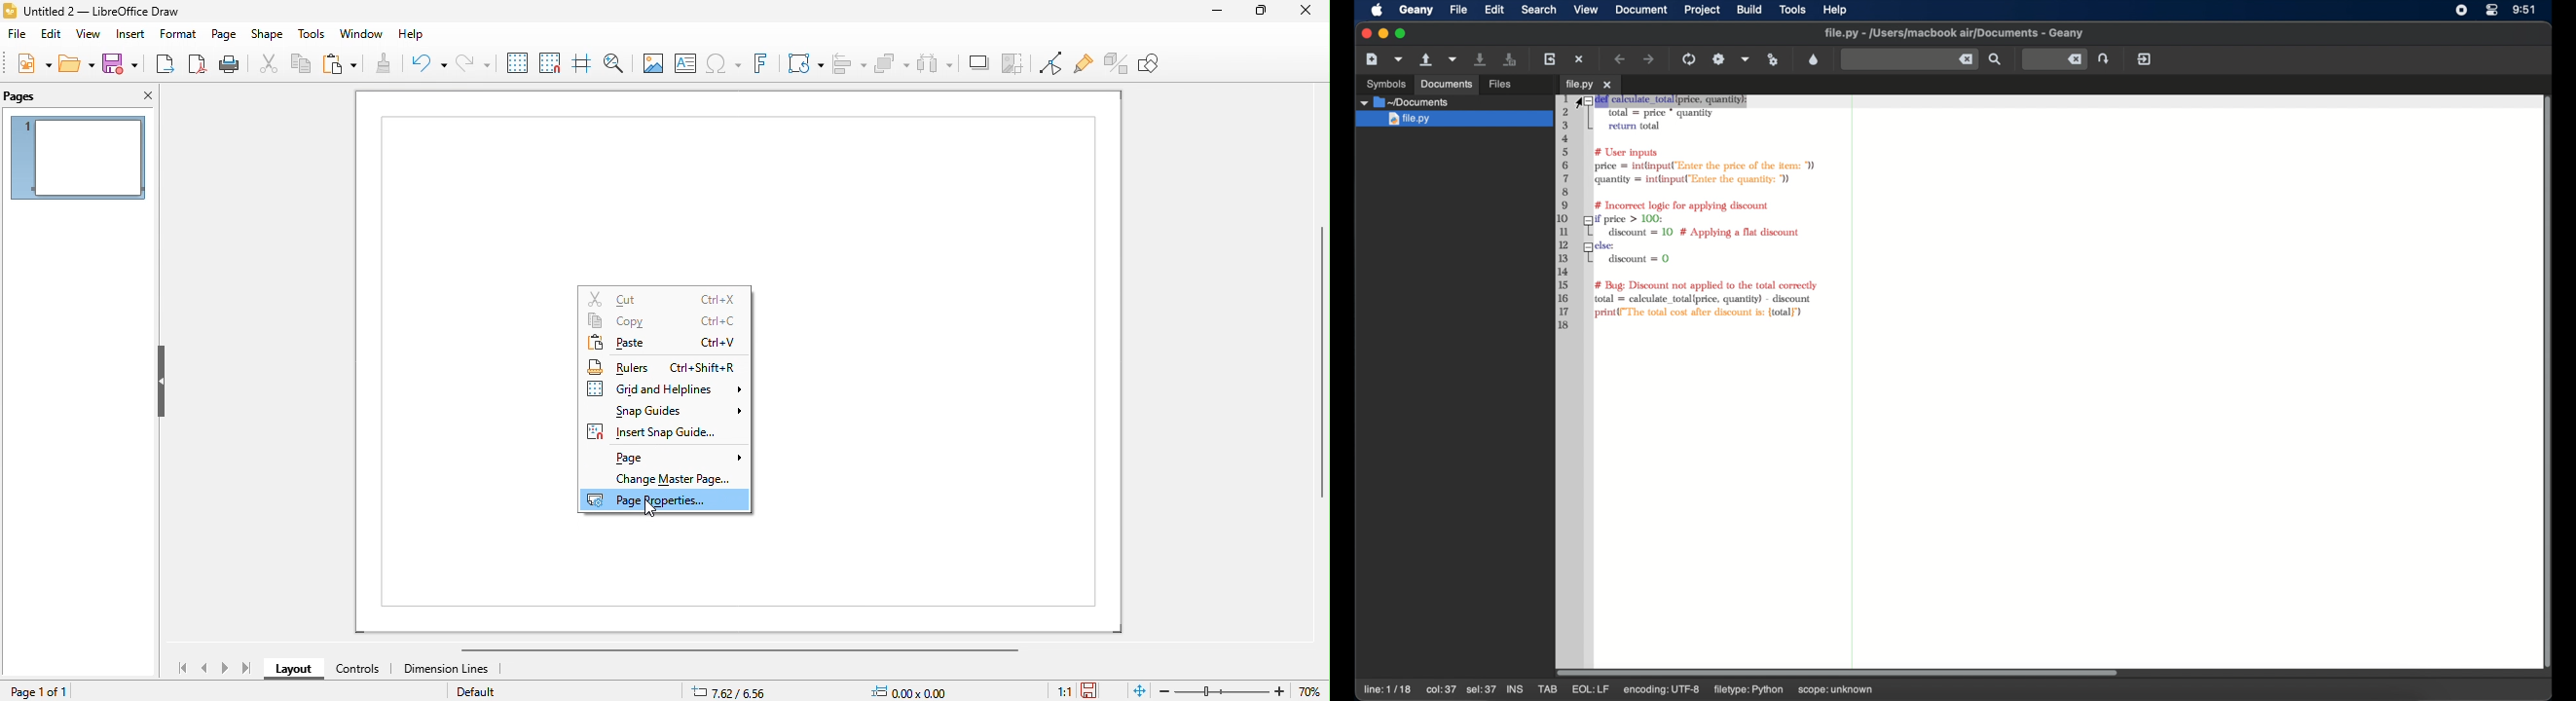 This screenshot has height=728, width=2576. Describe the element at coordinates (751, 649) in the screenshot. I see `horizontal scroll bar` at that location.